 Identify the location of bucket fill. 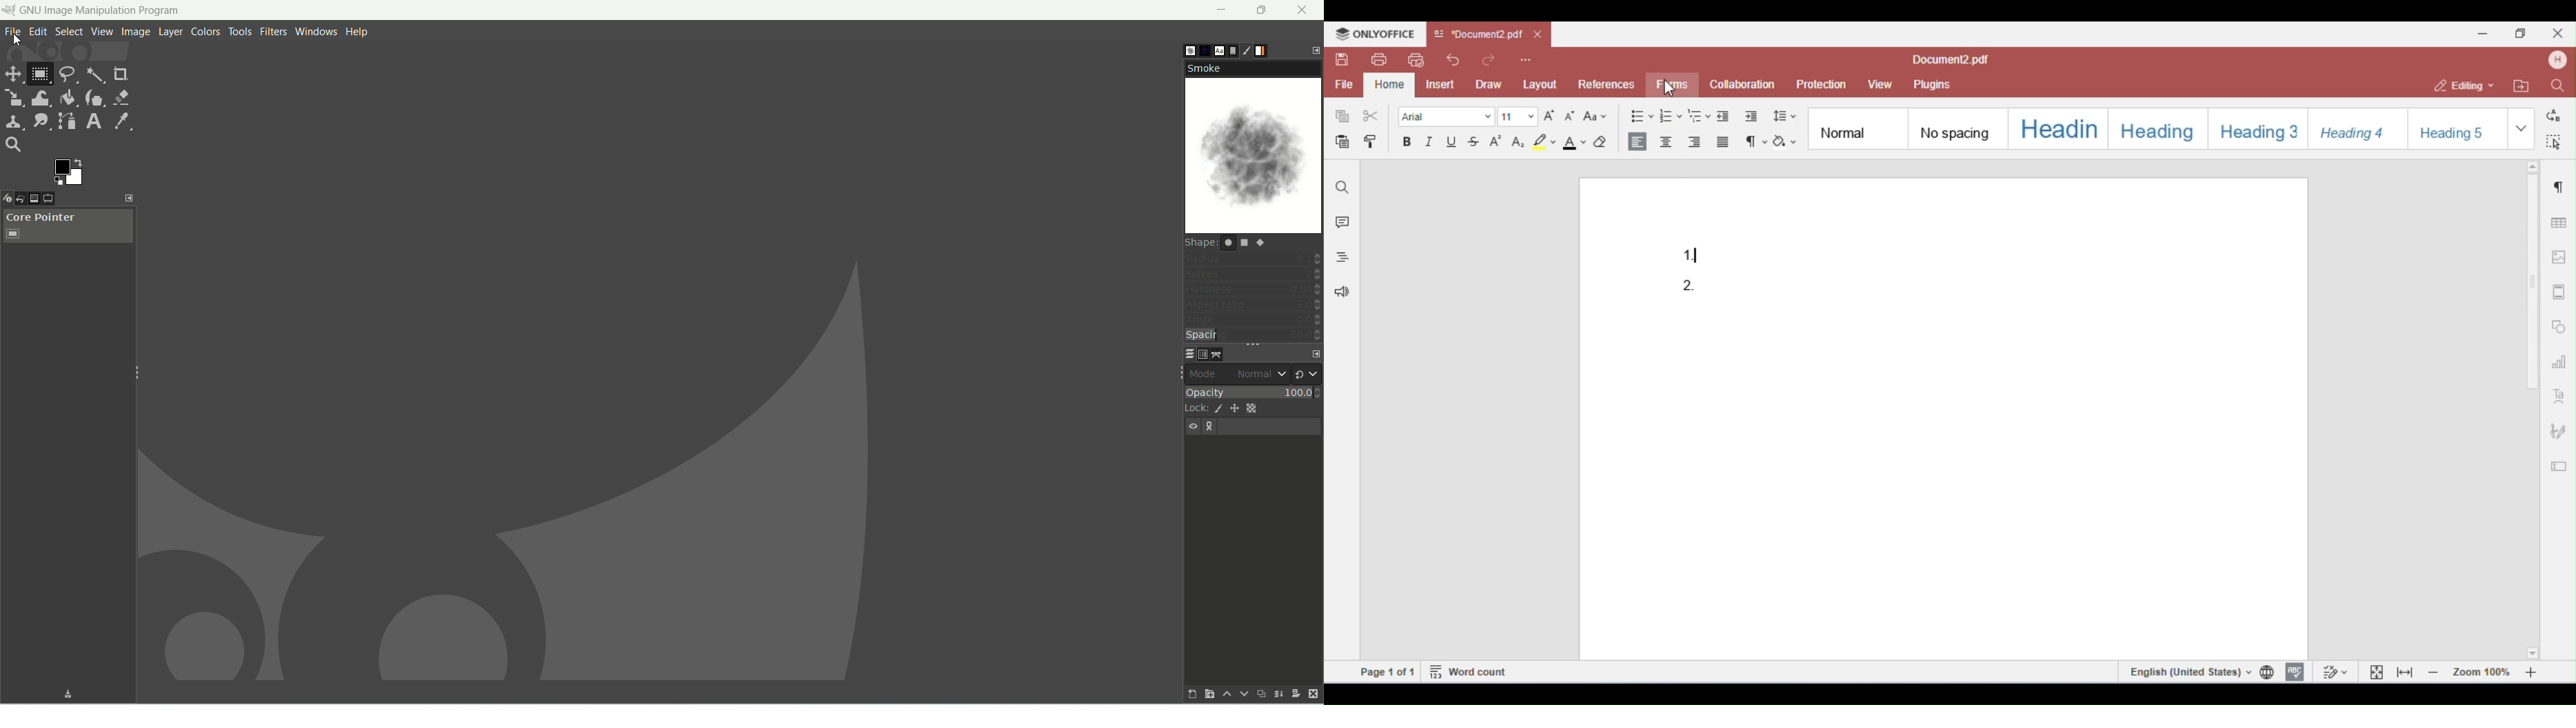
(66, 99).